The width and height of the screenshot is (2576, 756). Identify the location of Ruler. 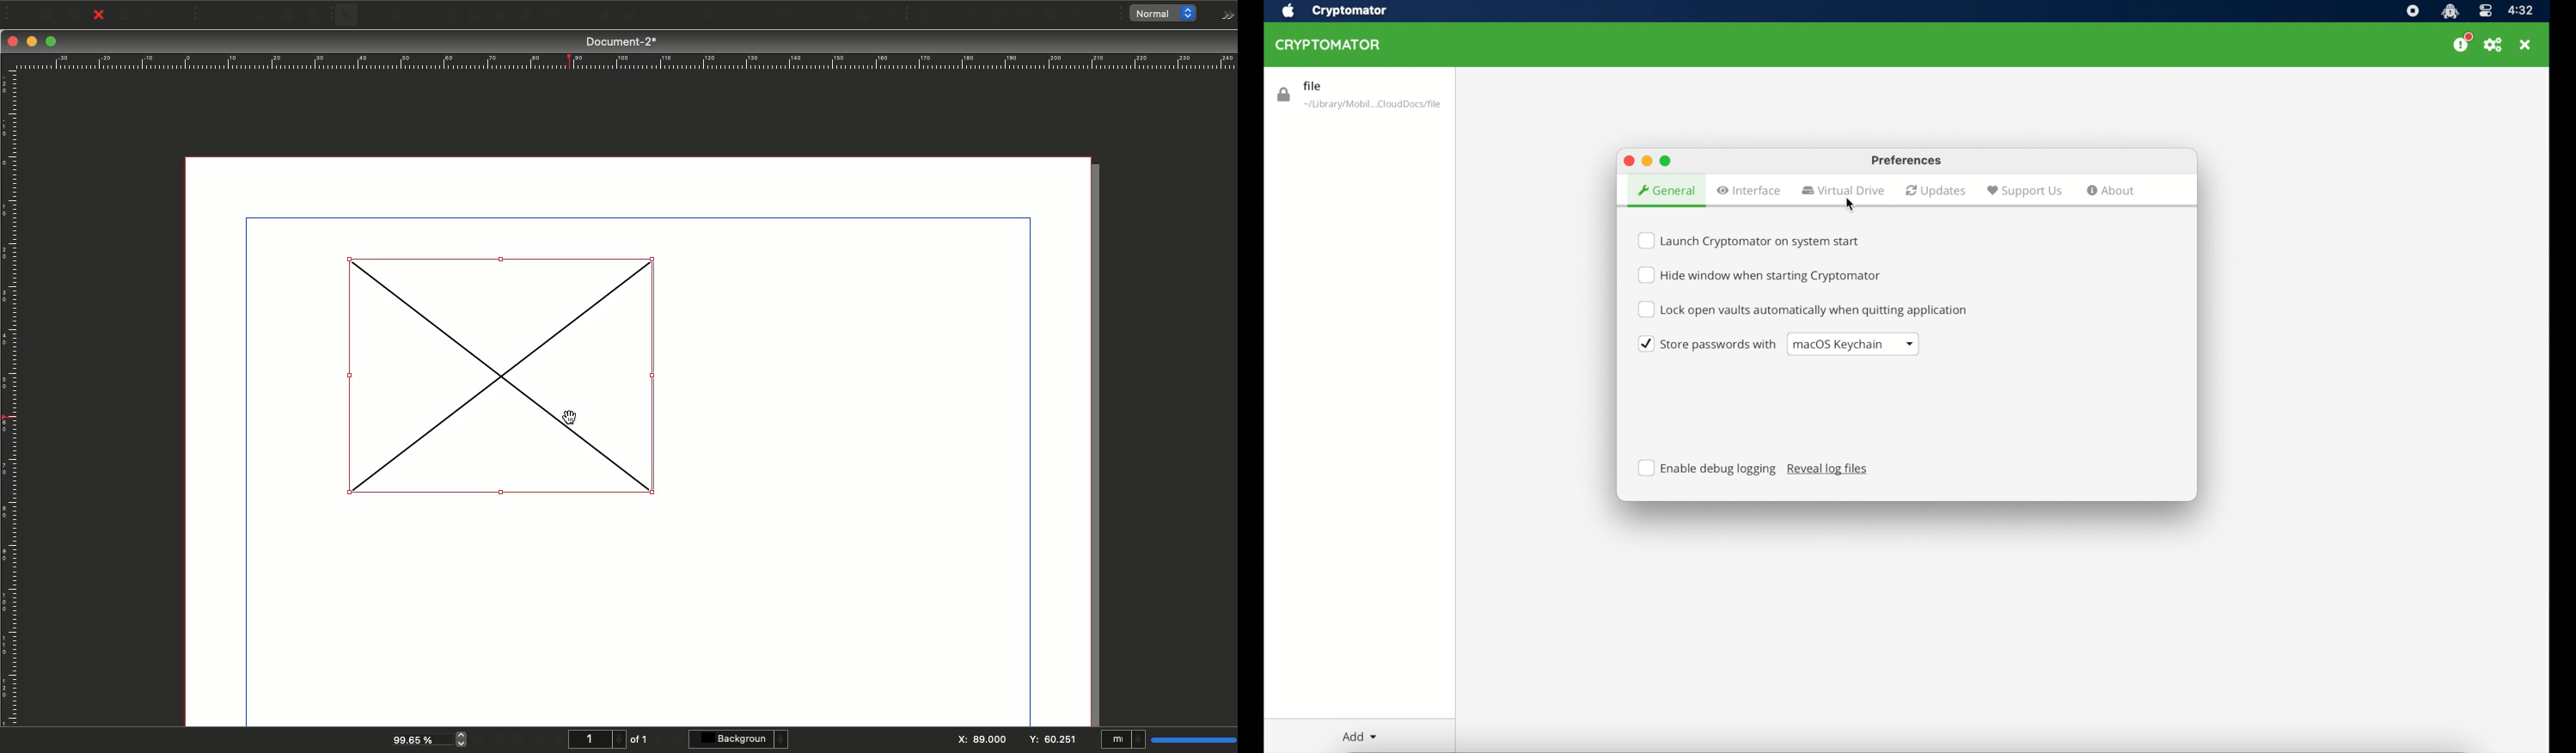
(623, 62).